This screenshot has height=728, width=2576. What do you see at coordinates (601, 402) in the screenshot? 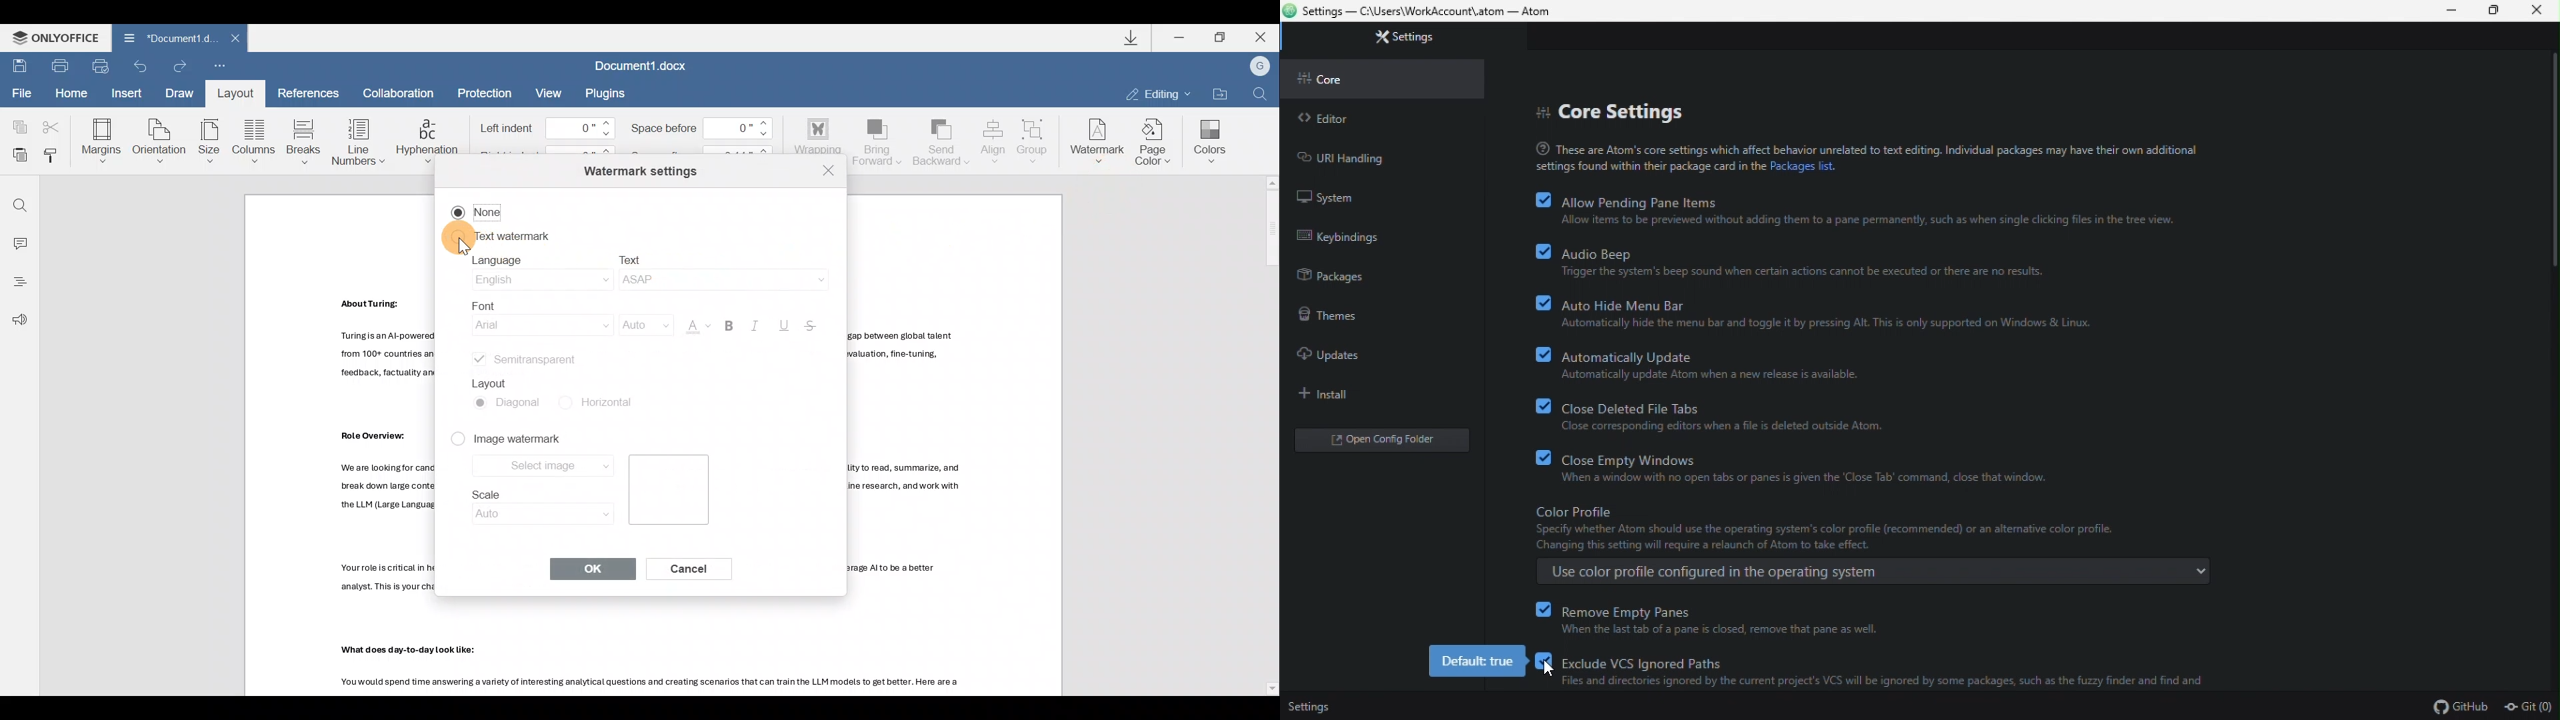
I see `Horizontal` at bounding box center [601, 402].